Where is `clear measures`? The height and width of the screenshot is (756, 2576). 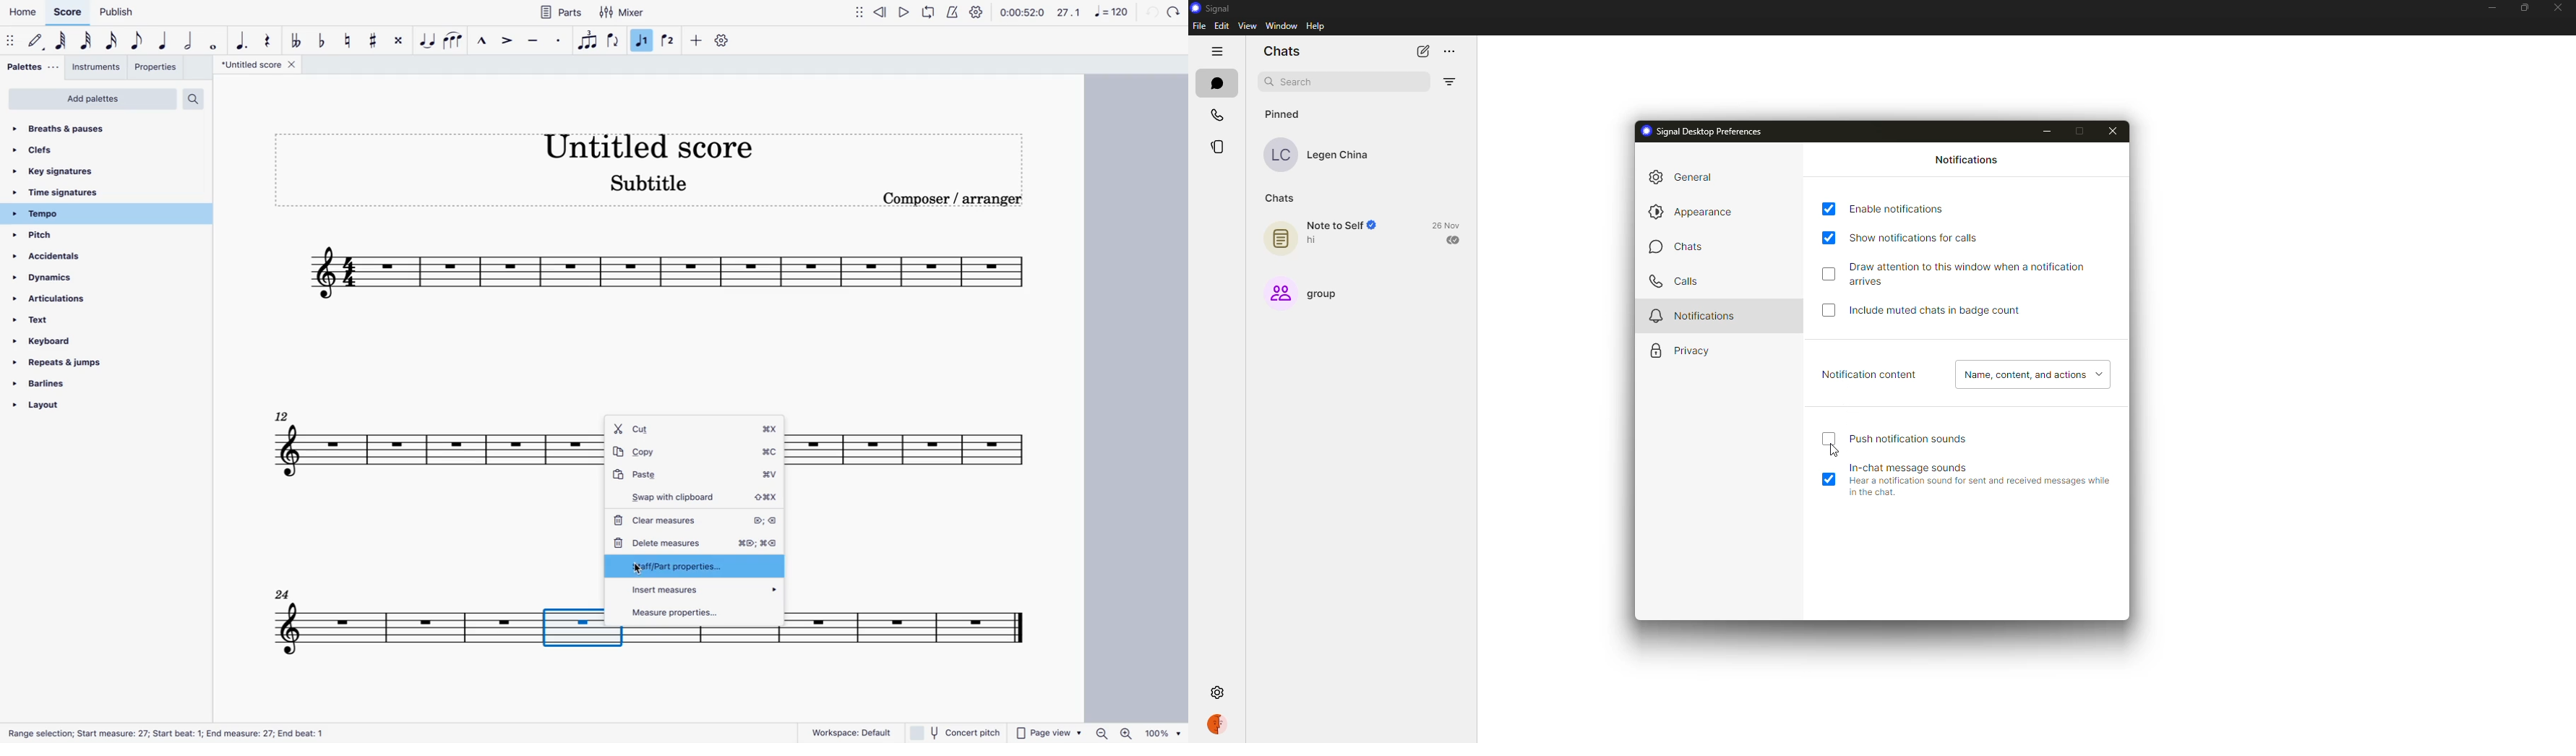
clear measures is located at coordinates (697, 521).